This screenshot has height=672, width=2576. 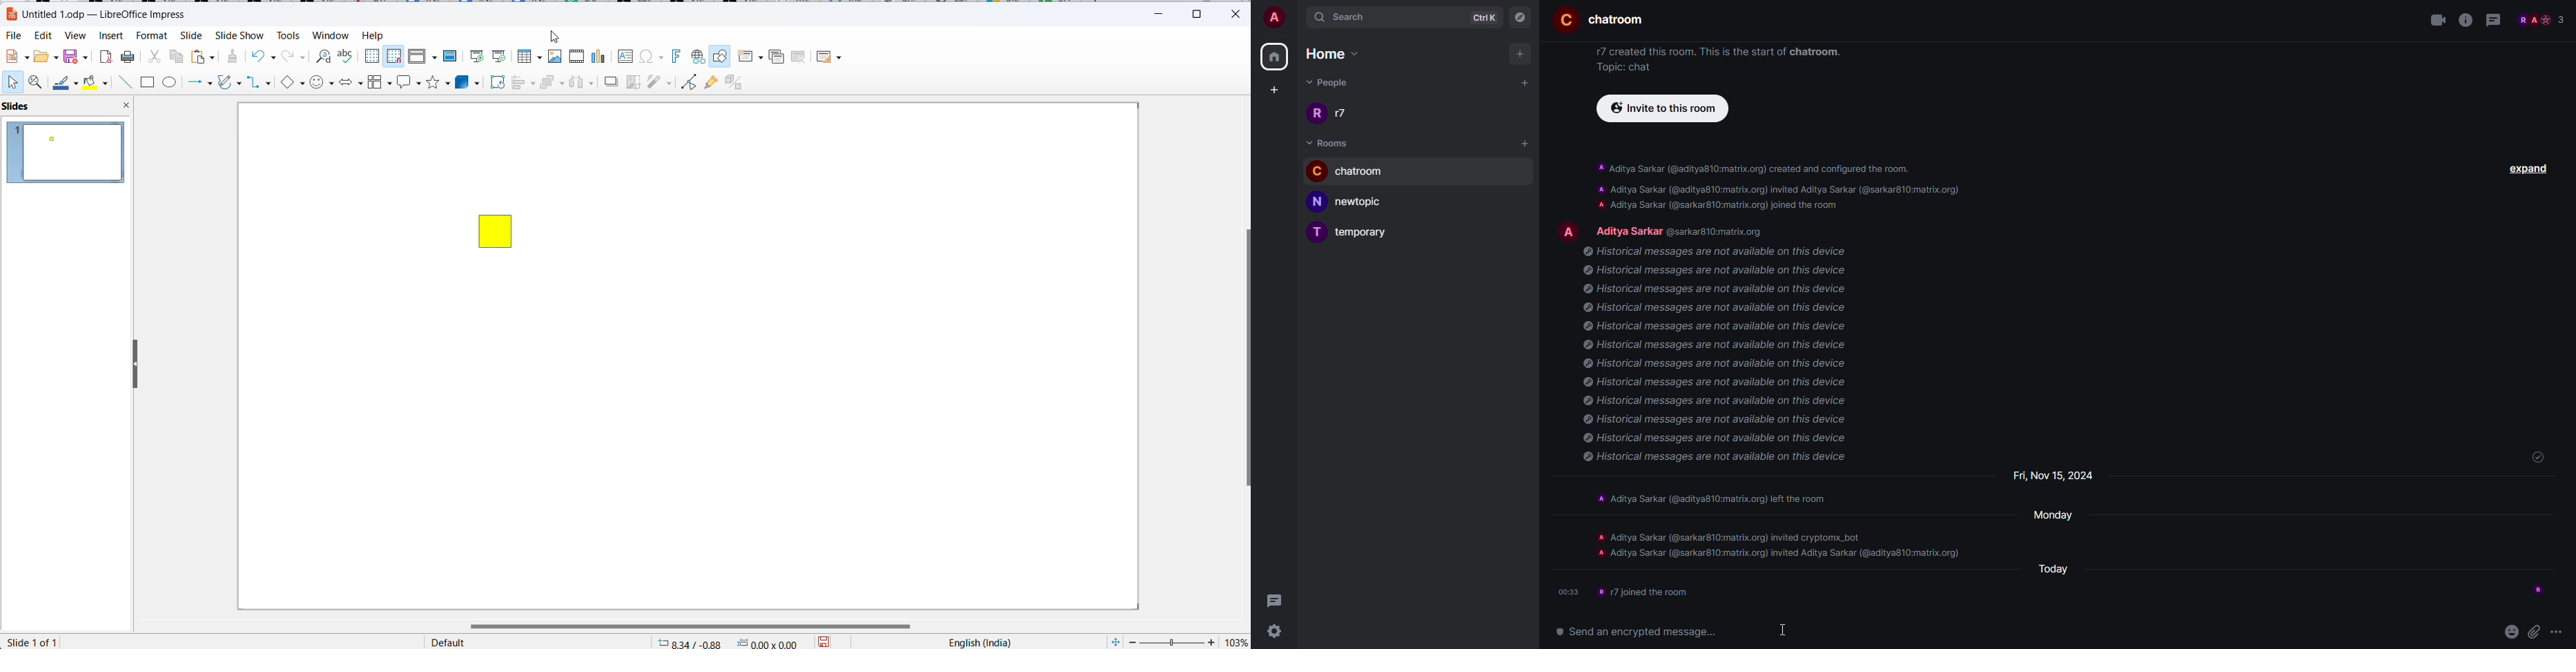 What do you see at coordinates (107, 84) in the screenshot?
I see `fill color options` at bounding box center [107, 84].